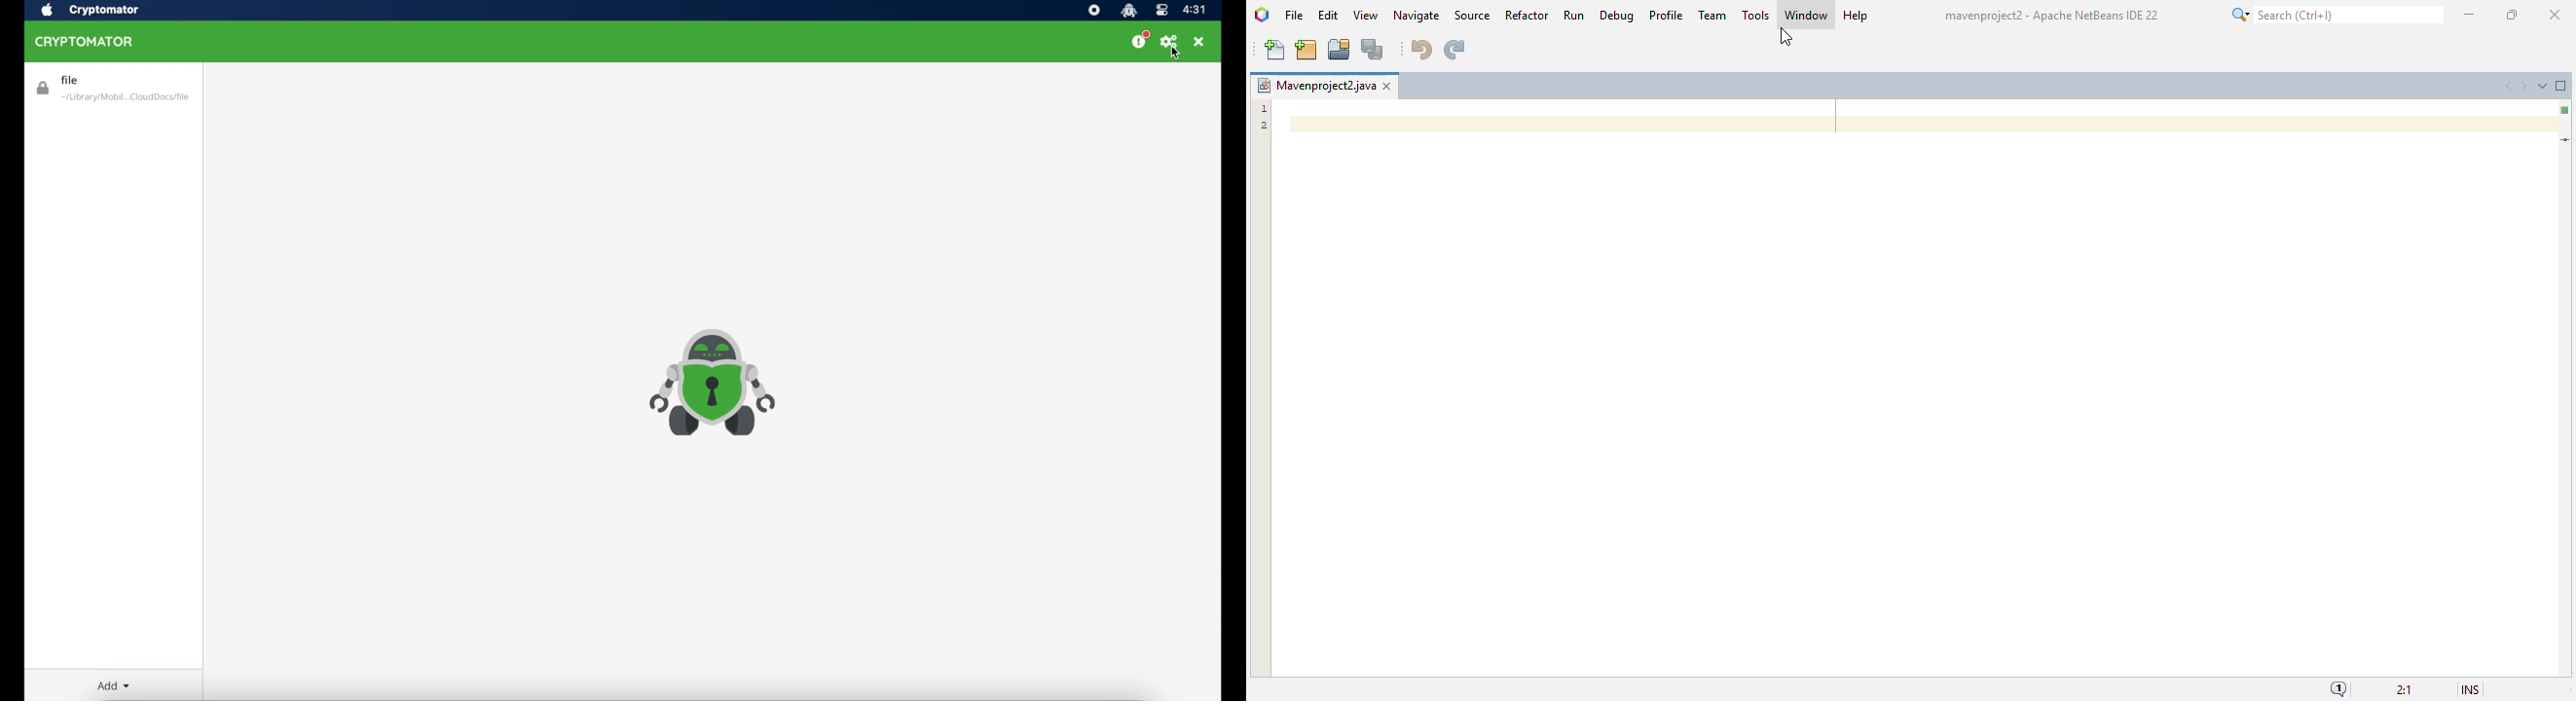  What do you see at coordinates (1712, 15) in the screenshot?
I see `team` at bounding box center [1712, 15].